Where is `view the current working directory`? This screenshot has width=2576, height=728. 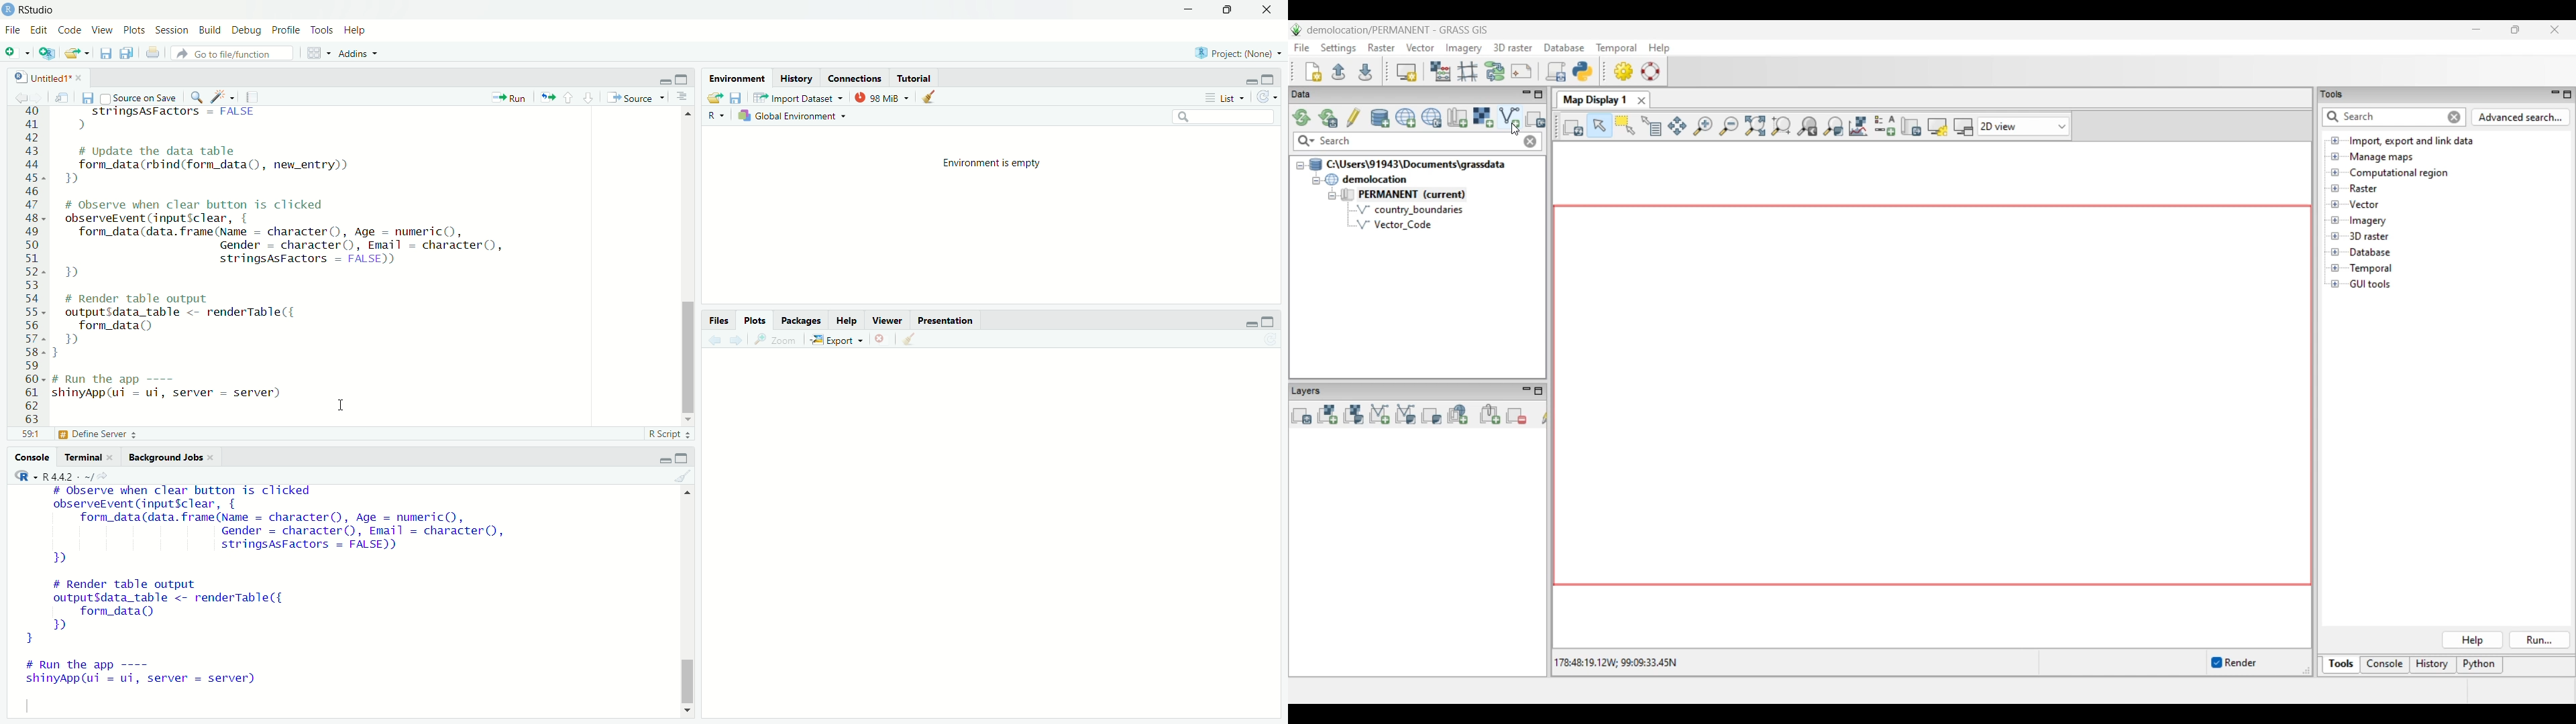 view the current working directory is located at coordinates (107, 476).